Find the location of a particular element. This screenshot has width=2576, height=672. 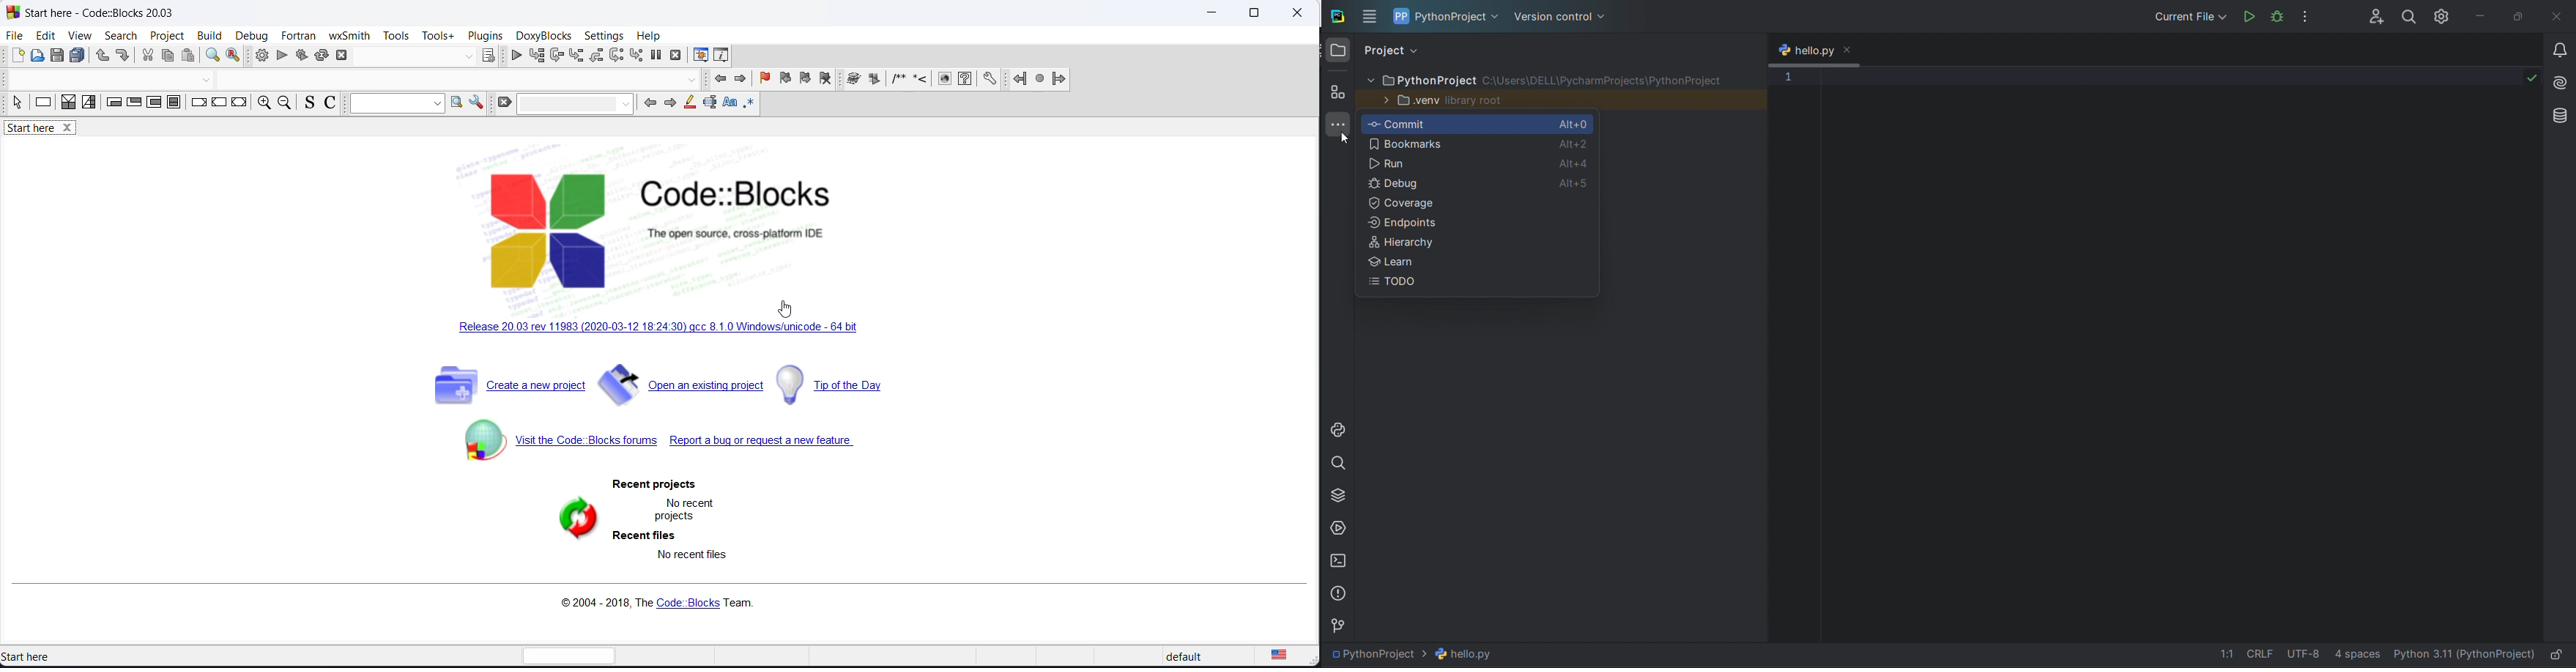

dropdown is located at coordinates (574, 104).